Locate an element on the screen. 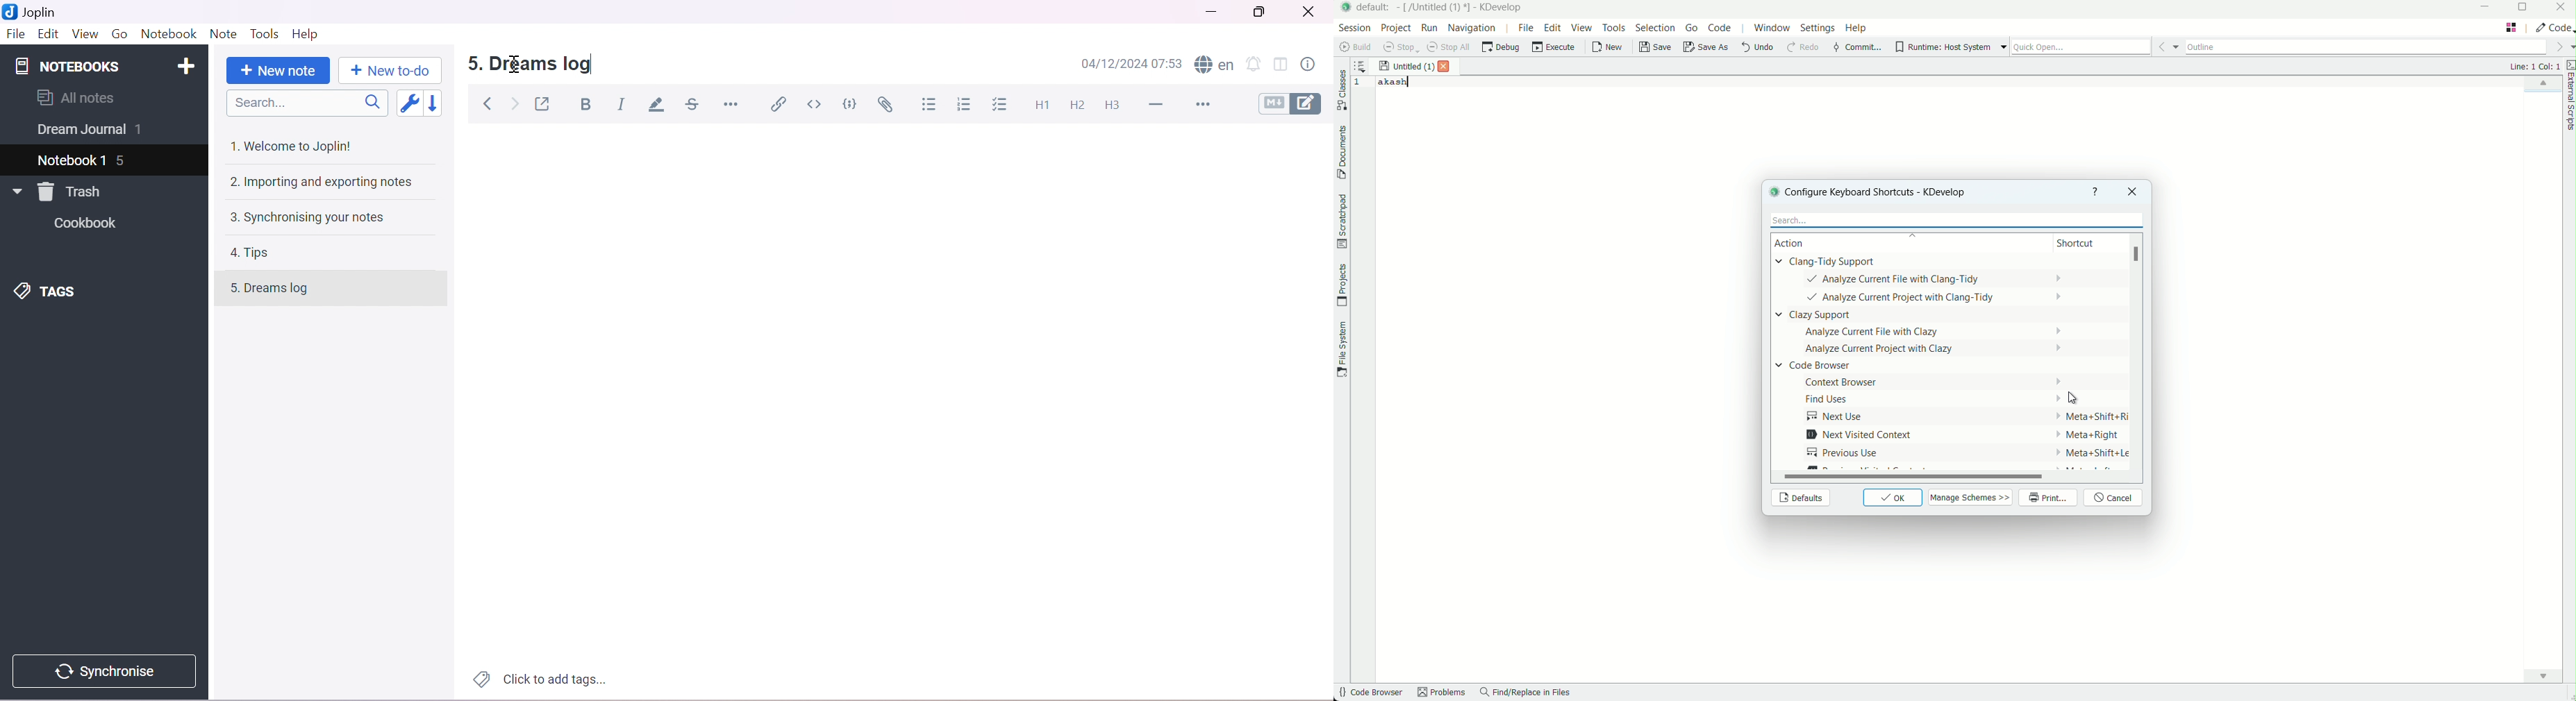 This screenshot has width=2576, height=728. Set alarm is located at coordinates (1256, 65).